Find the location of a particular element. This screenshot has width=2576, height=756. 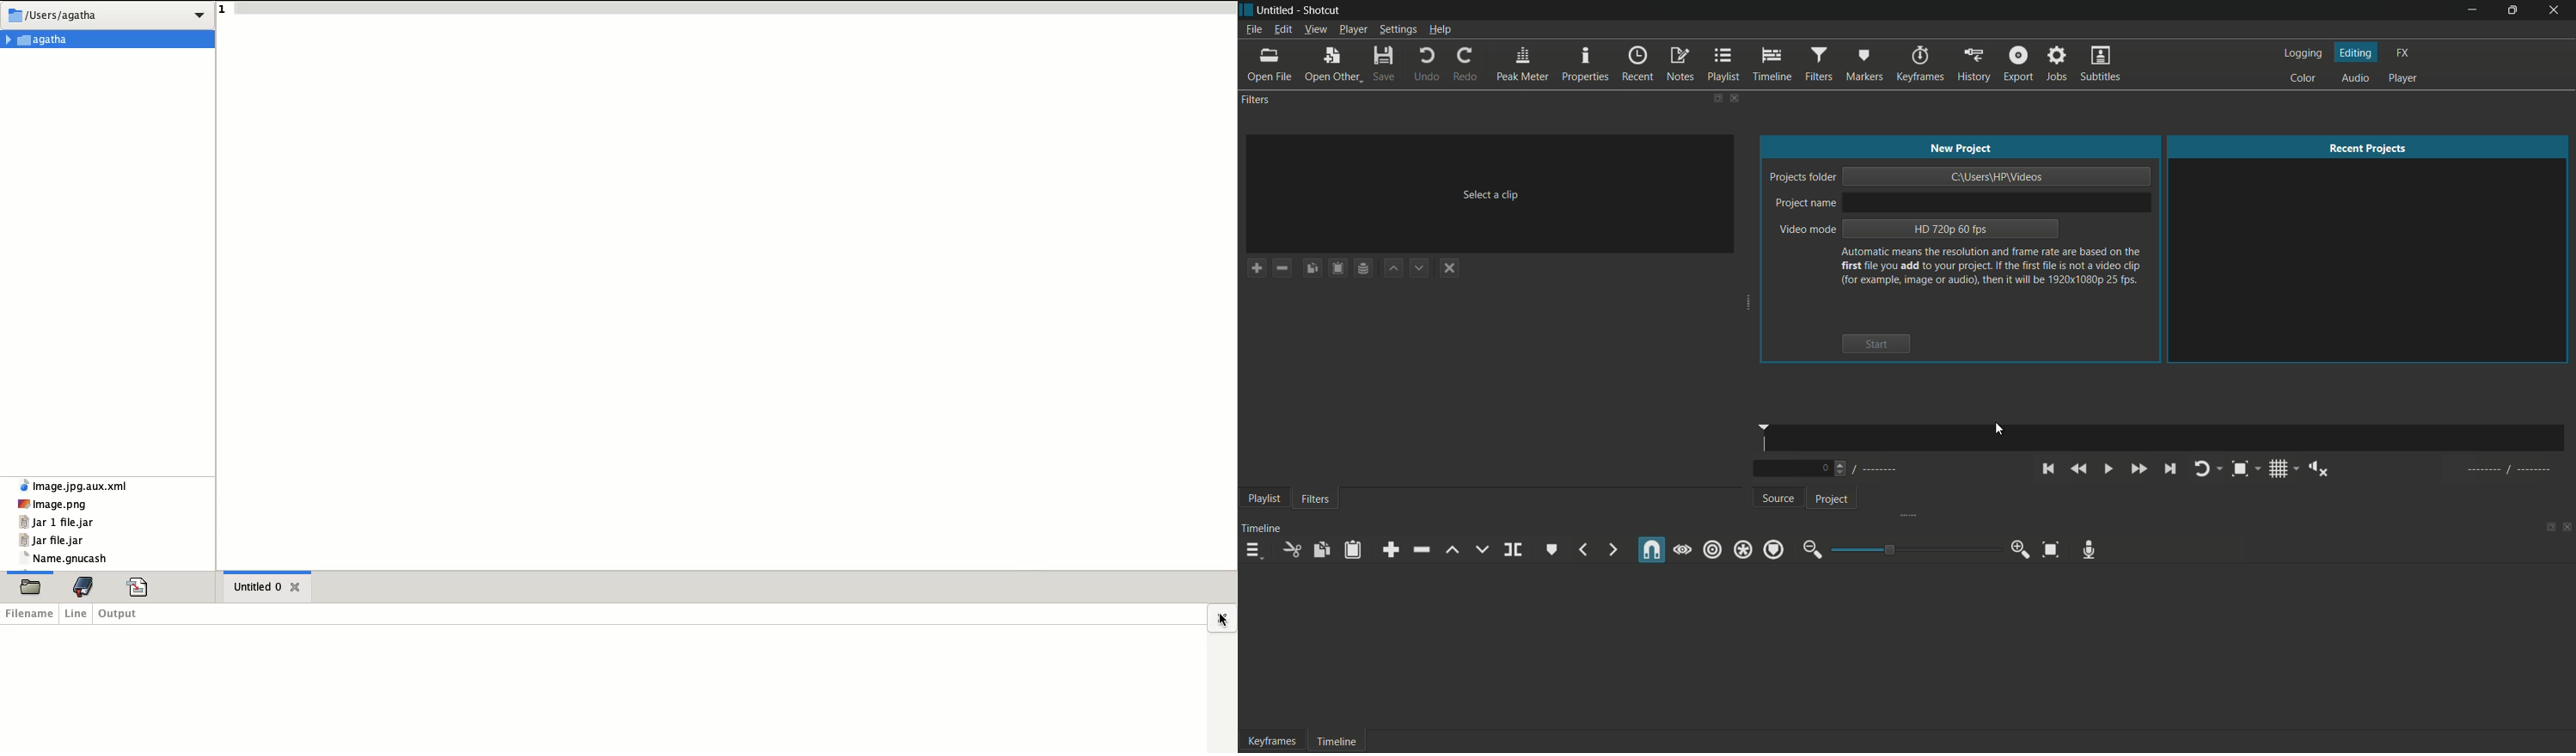

add a filter is located at coordinates (1257, 268).